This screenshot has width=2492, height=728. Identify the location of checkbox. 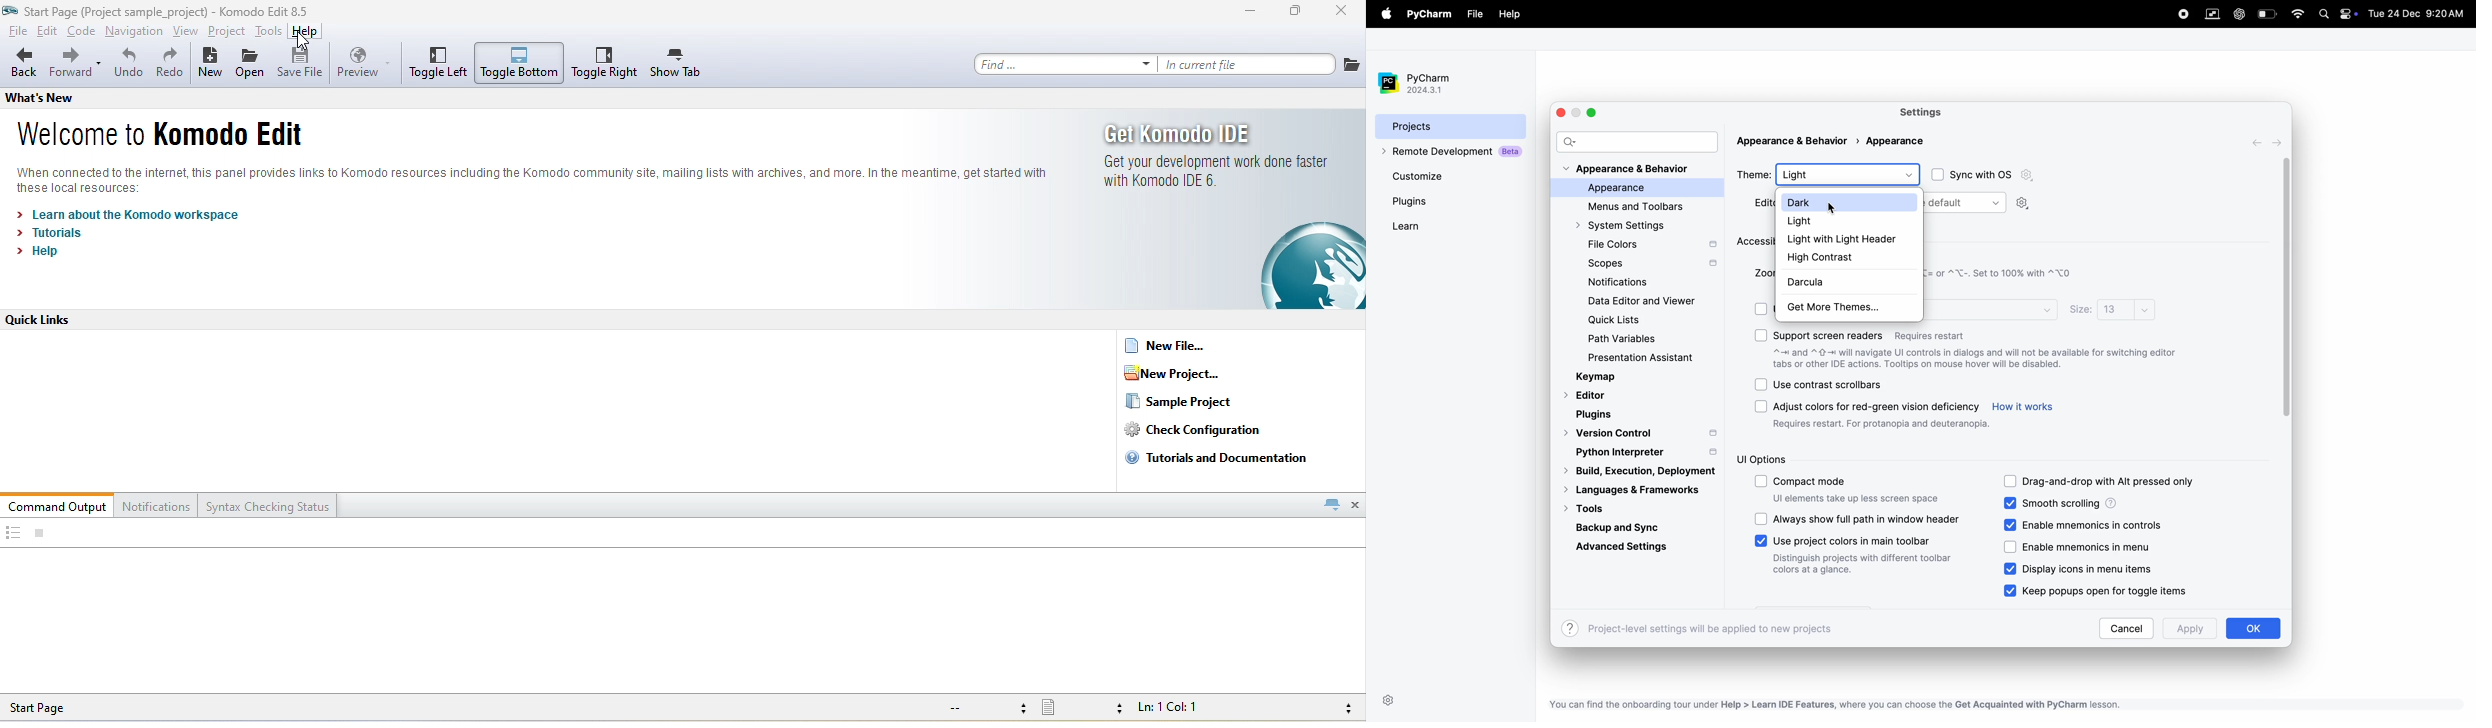
(2011, 590).